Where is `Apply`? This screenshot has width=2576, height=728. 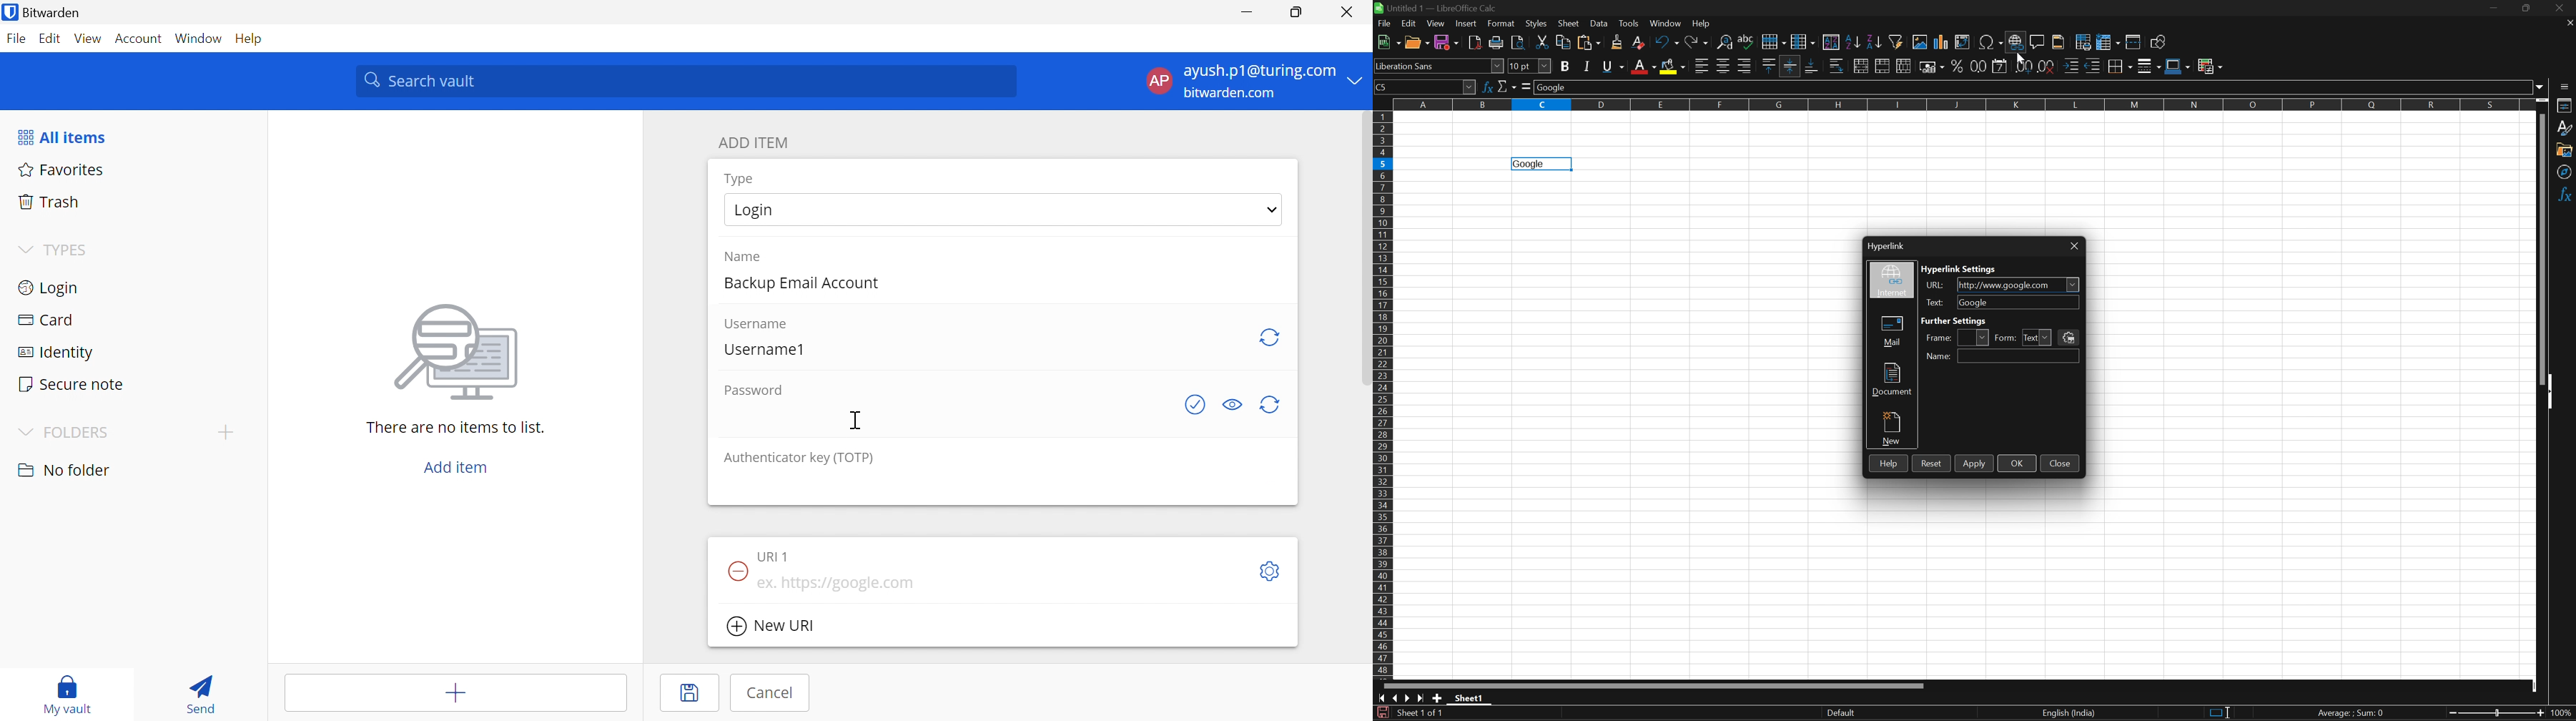 Apply is located at coordinates (1974, 465).